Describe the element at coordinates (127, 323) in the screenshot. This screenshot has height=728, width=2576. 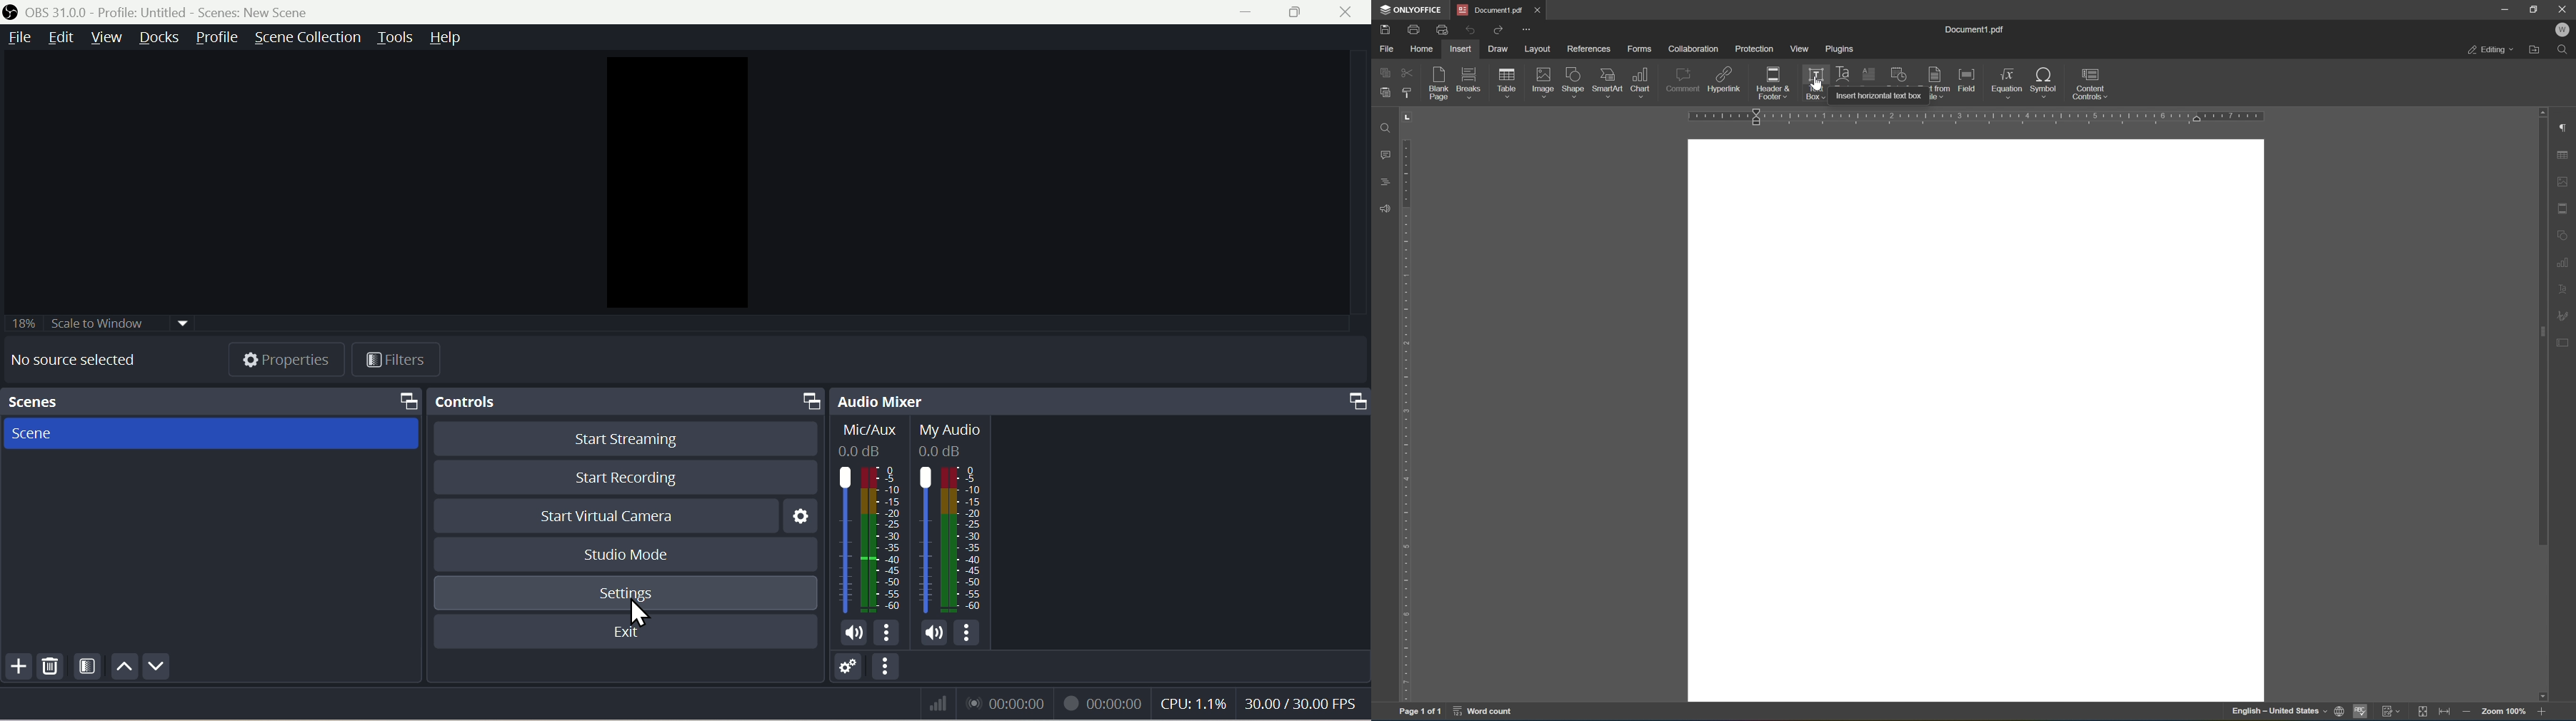
I see `18% Scale to Window` at that location.